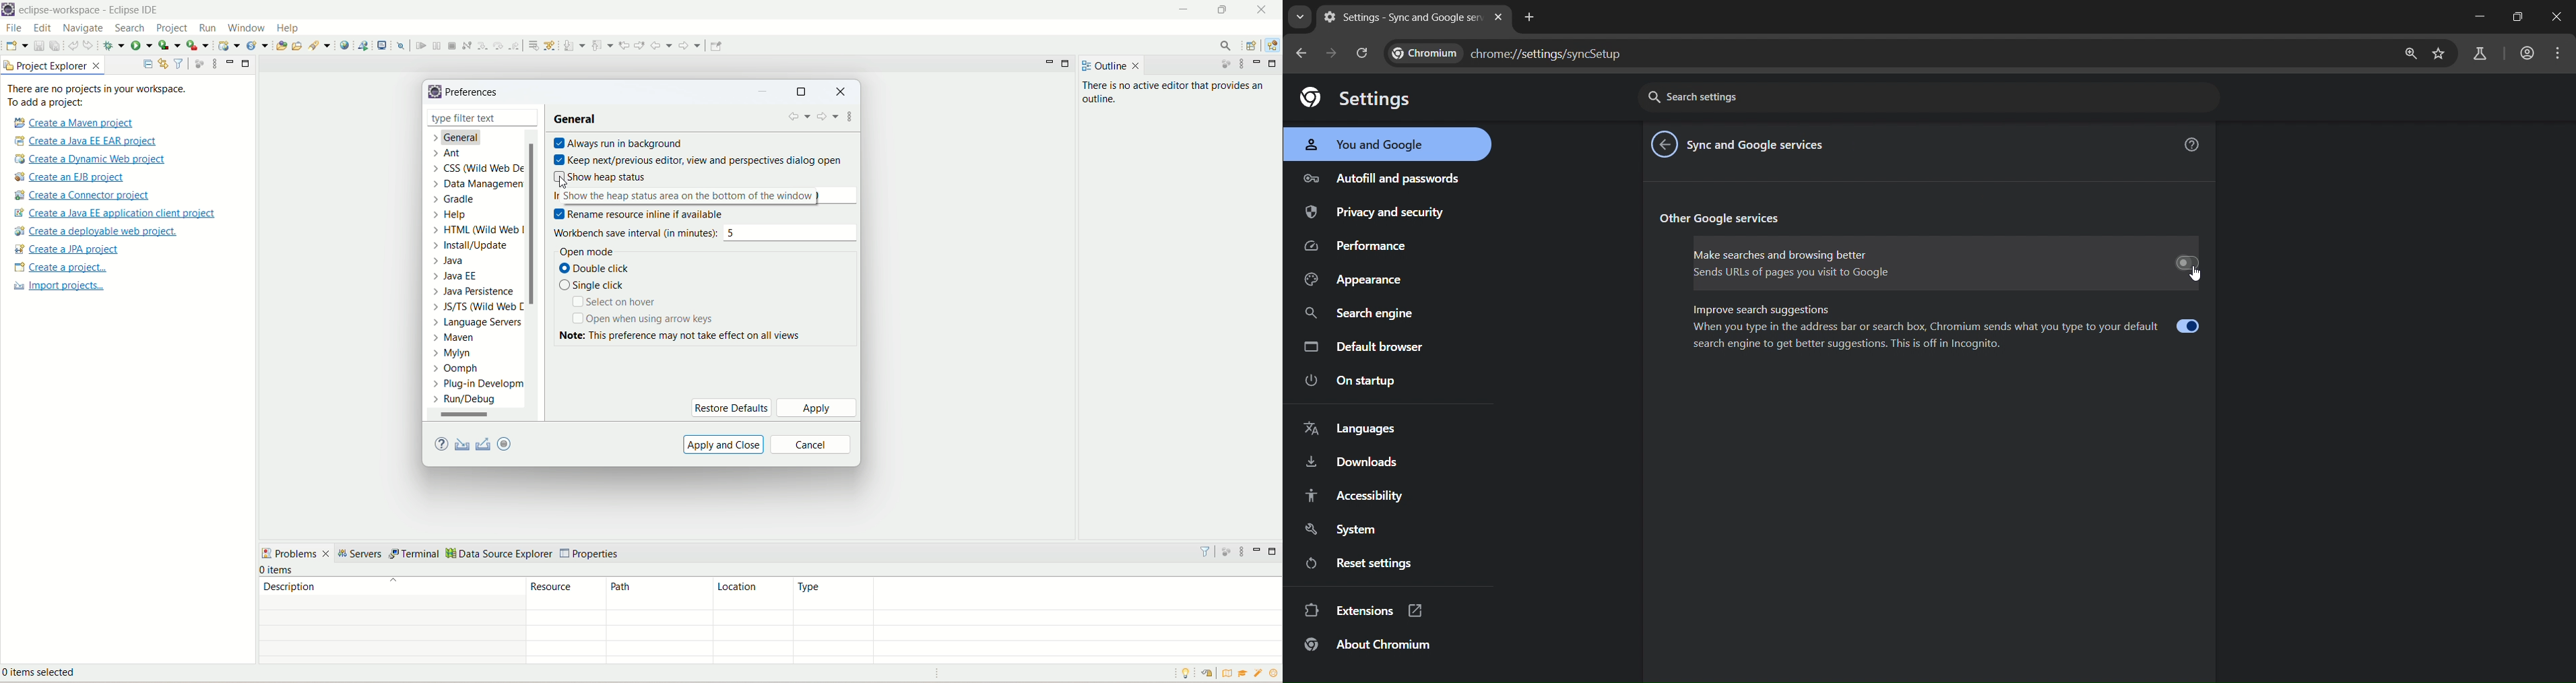  Describe the element at coordinates (229, 45) in the screenshot. I see `create a dynamic web project` at that location.